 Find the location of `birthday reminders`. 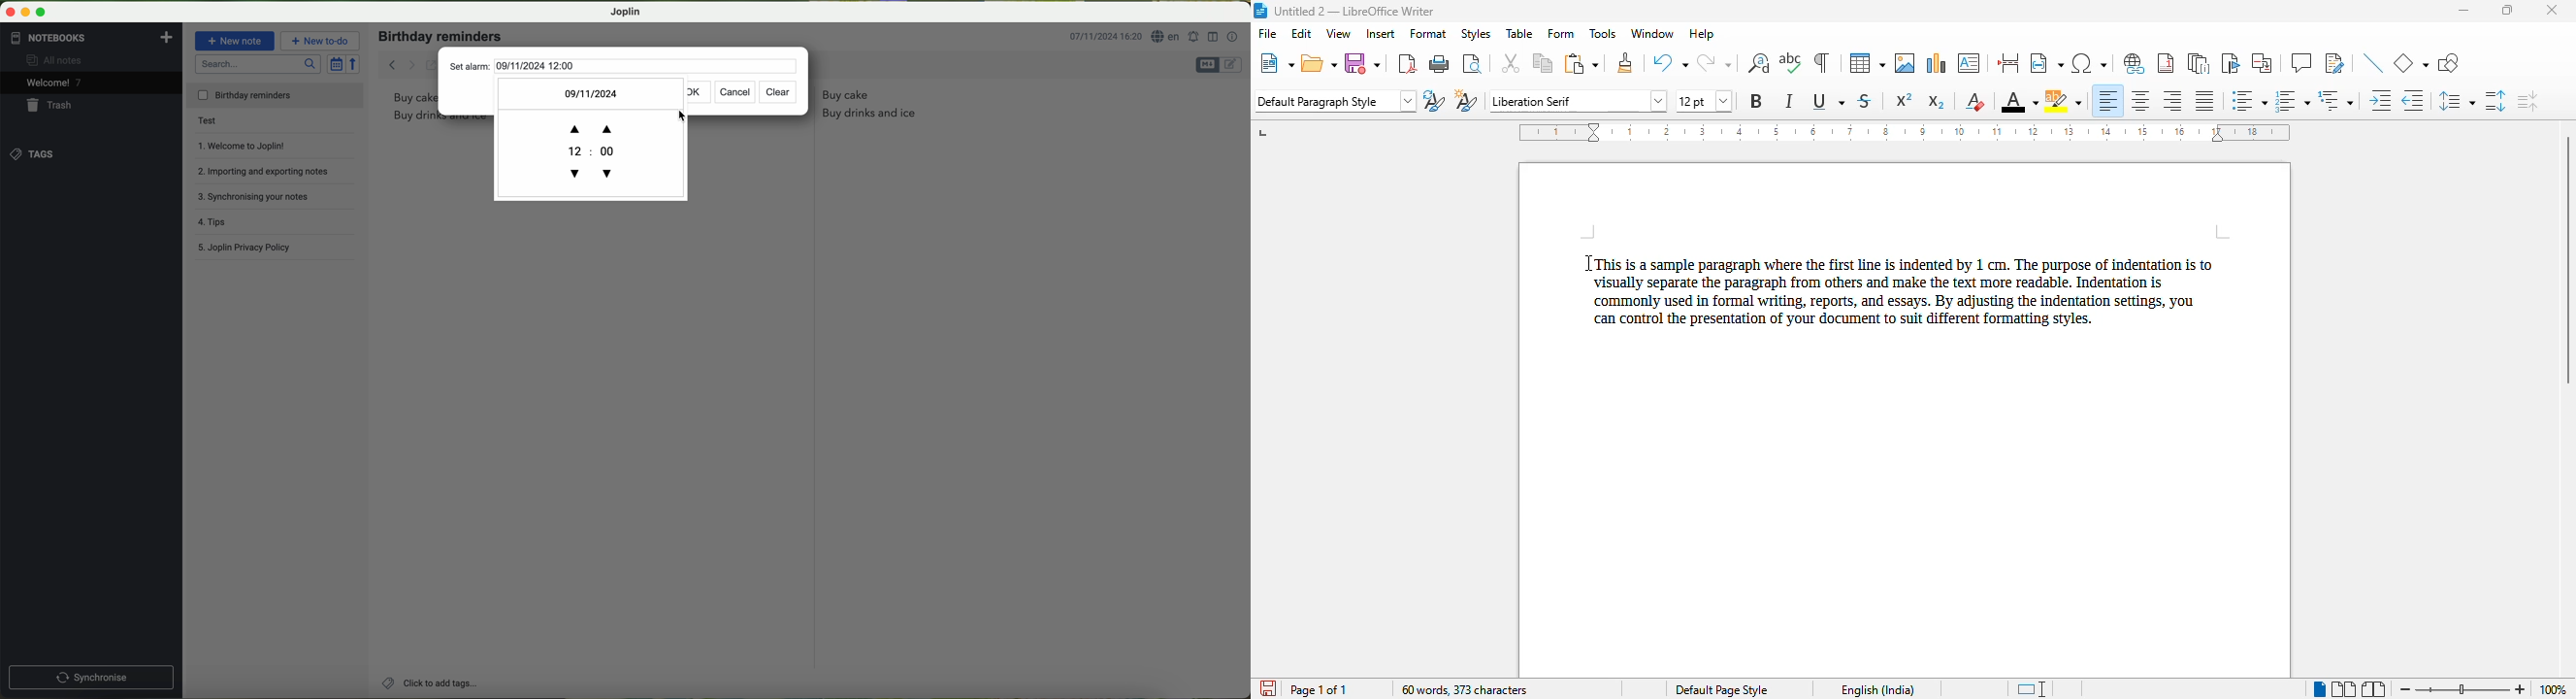

birthday reminders is located at coordinates (442, 36).